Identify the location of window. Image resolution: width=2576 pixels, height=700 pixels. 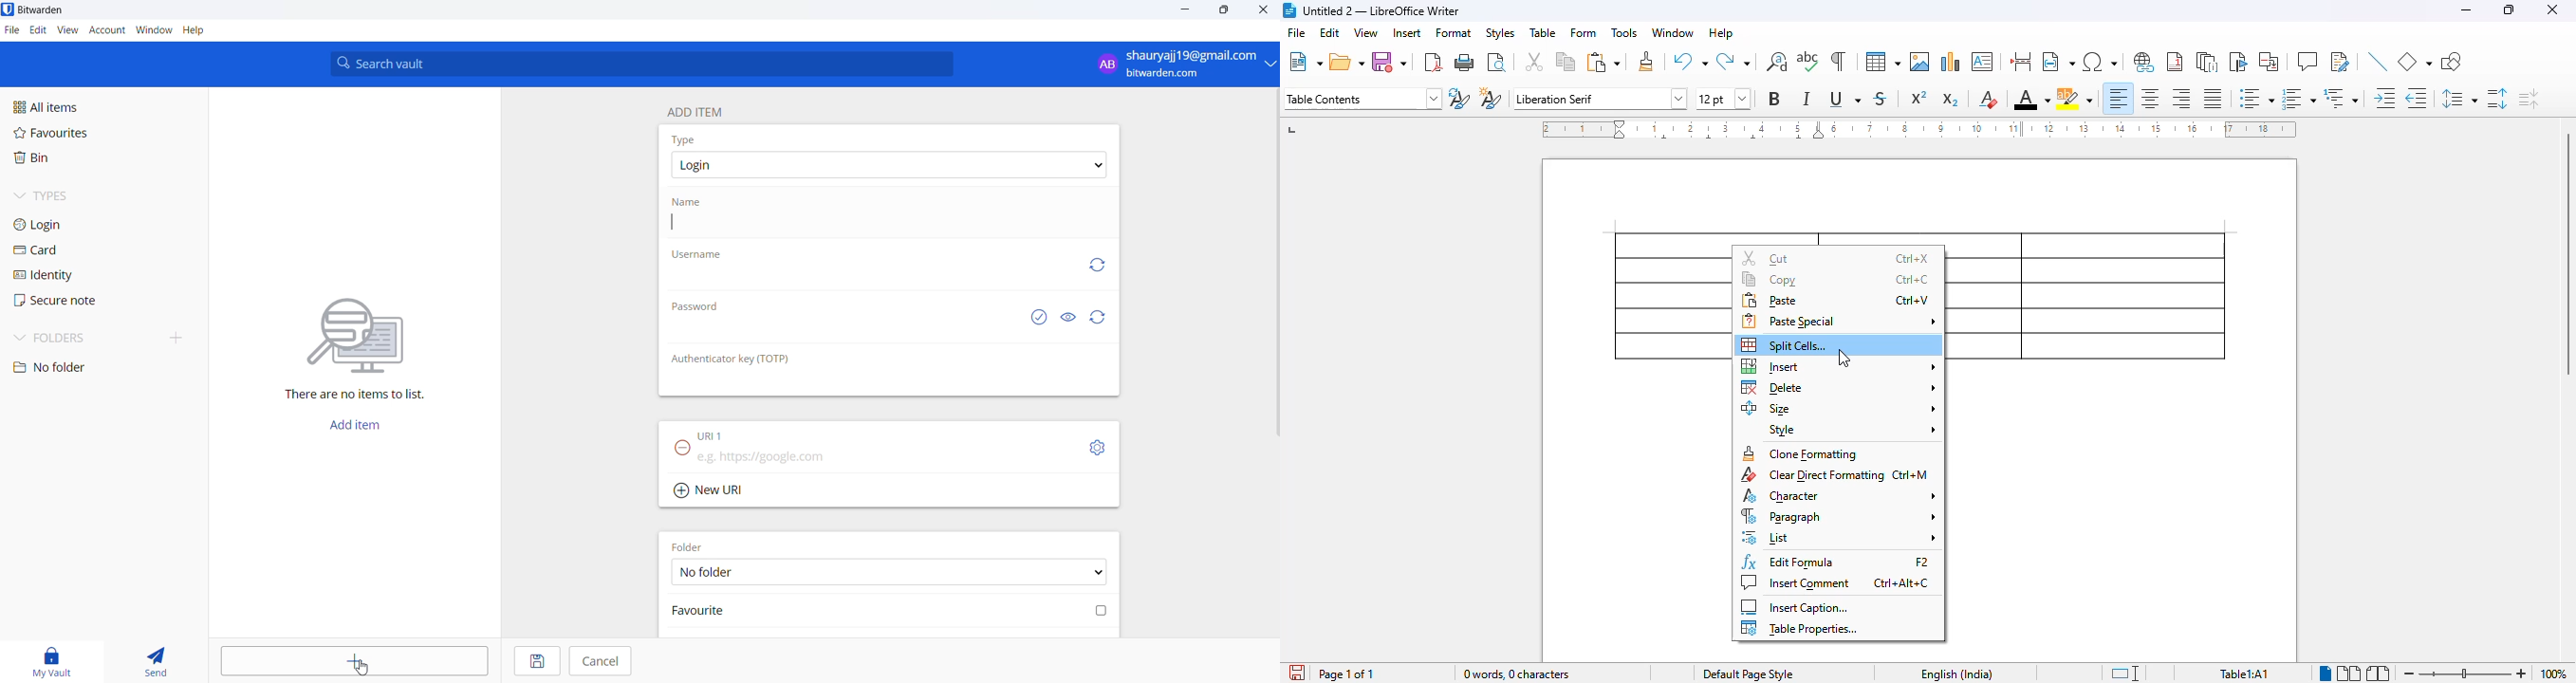
(153, 31).